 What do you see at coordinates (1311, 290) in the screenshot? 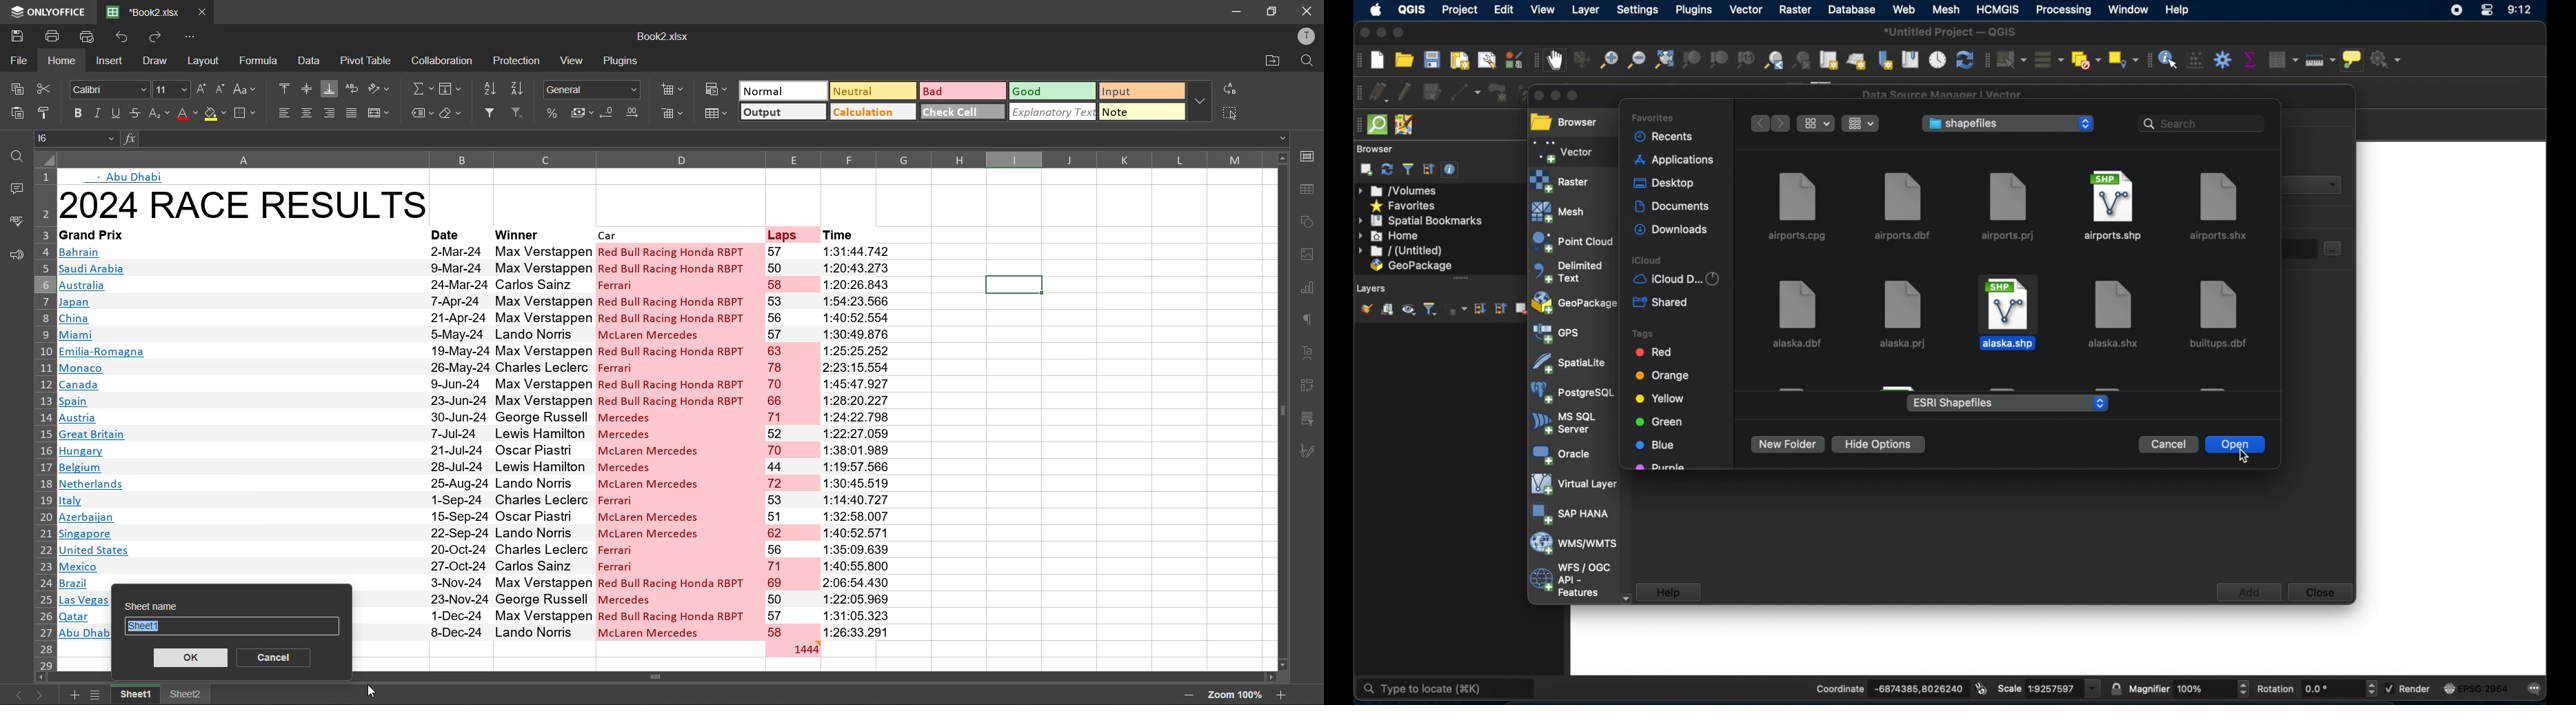
I see `charts` at bounding box center [1311, 290].